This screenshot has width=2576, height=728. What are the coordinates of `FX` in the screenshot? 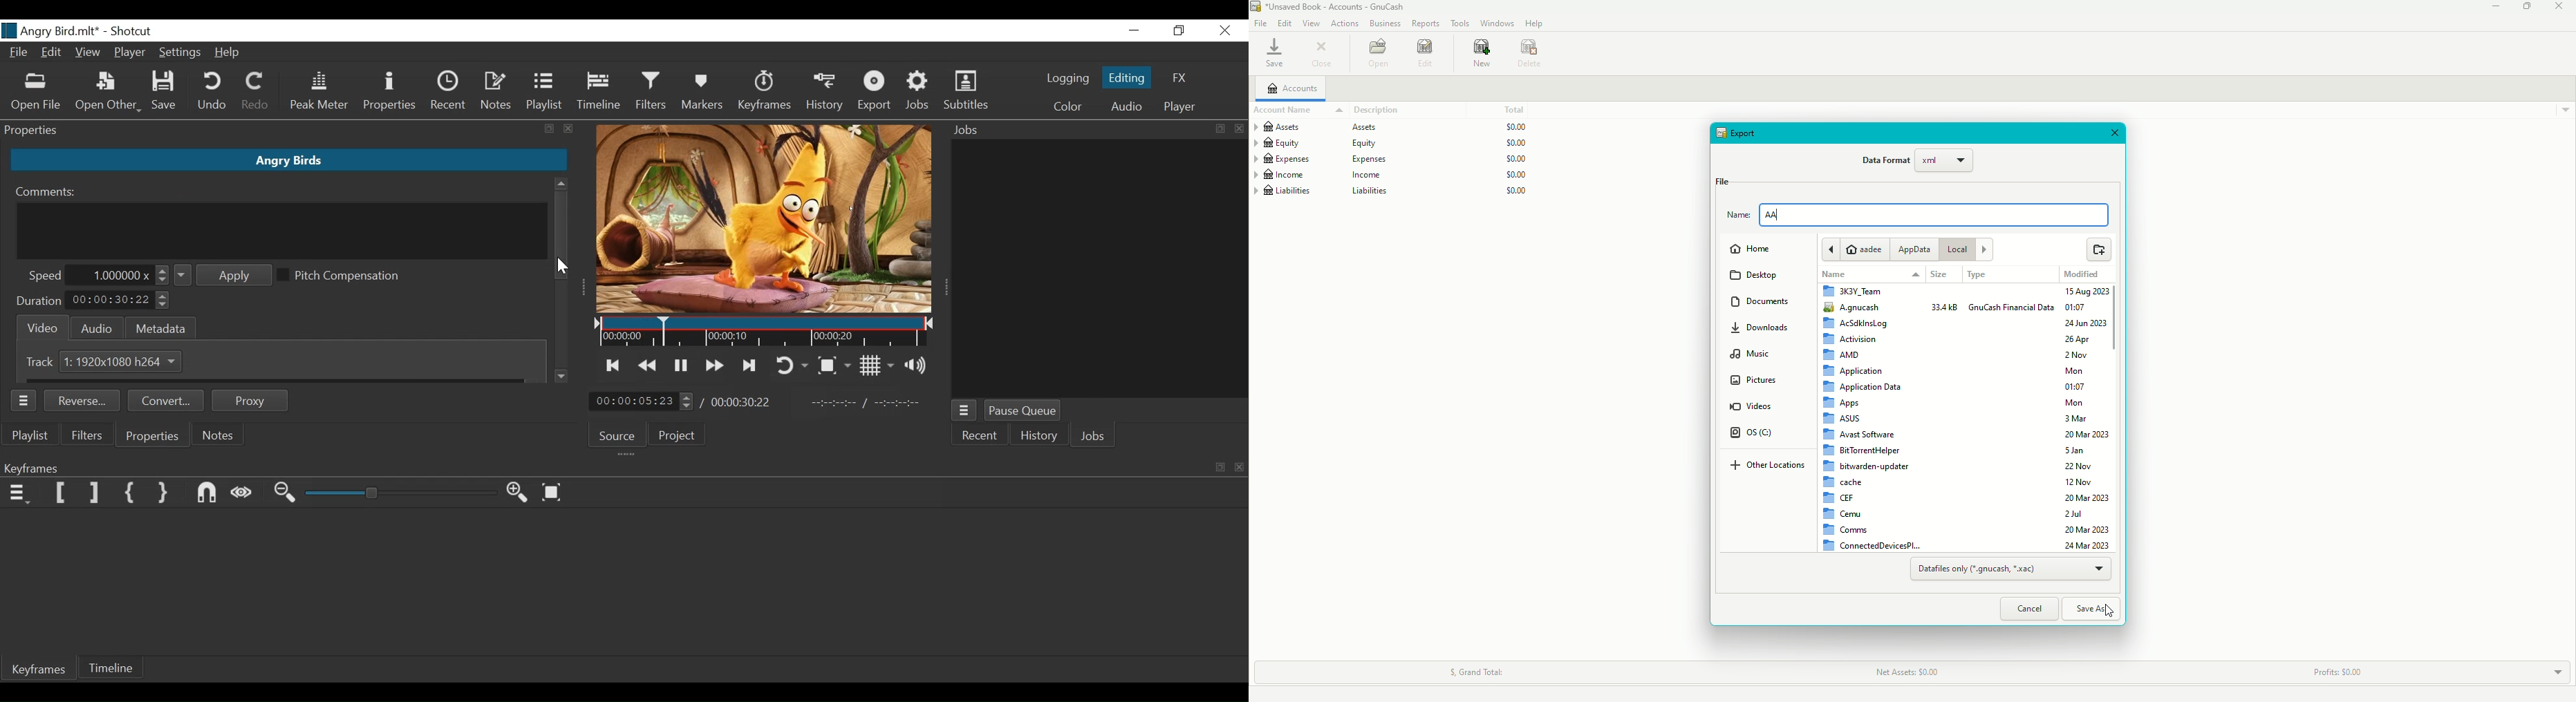 It's located at (1182, 76).